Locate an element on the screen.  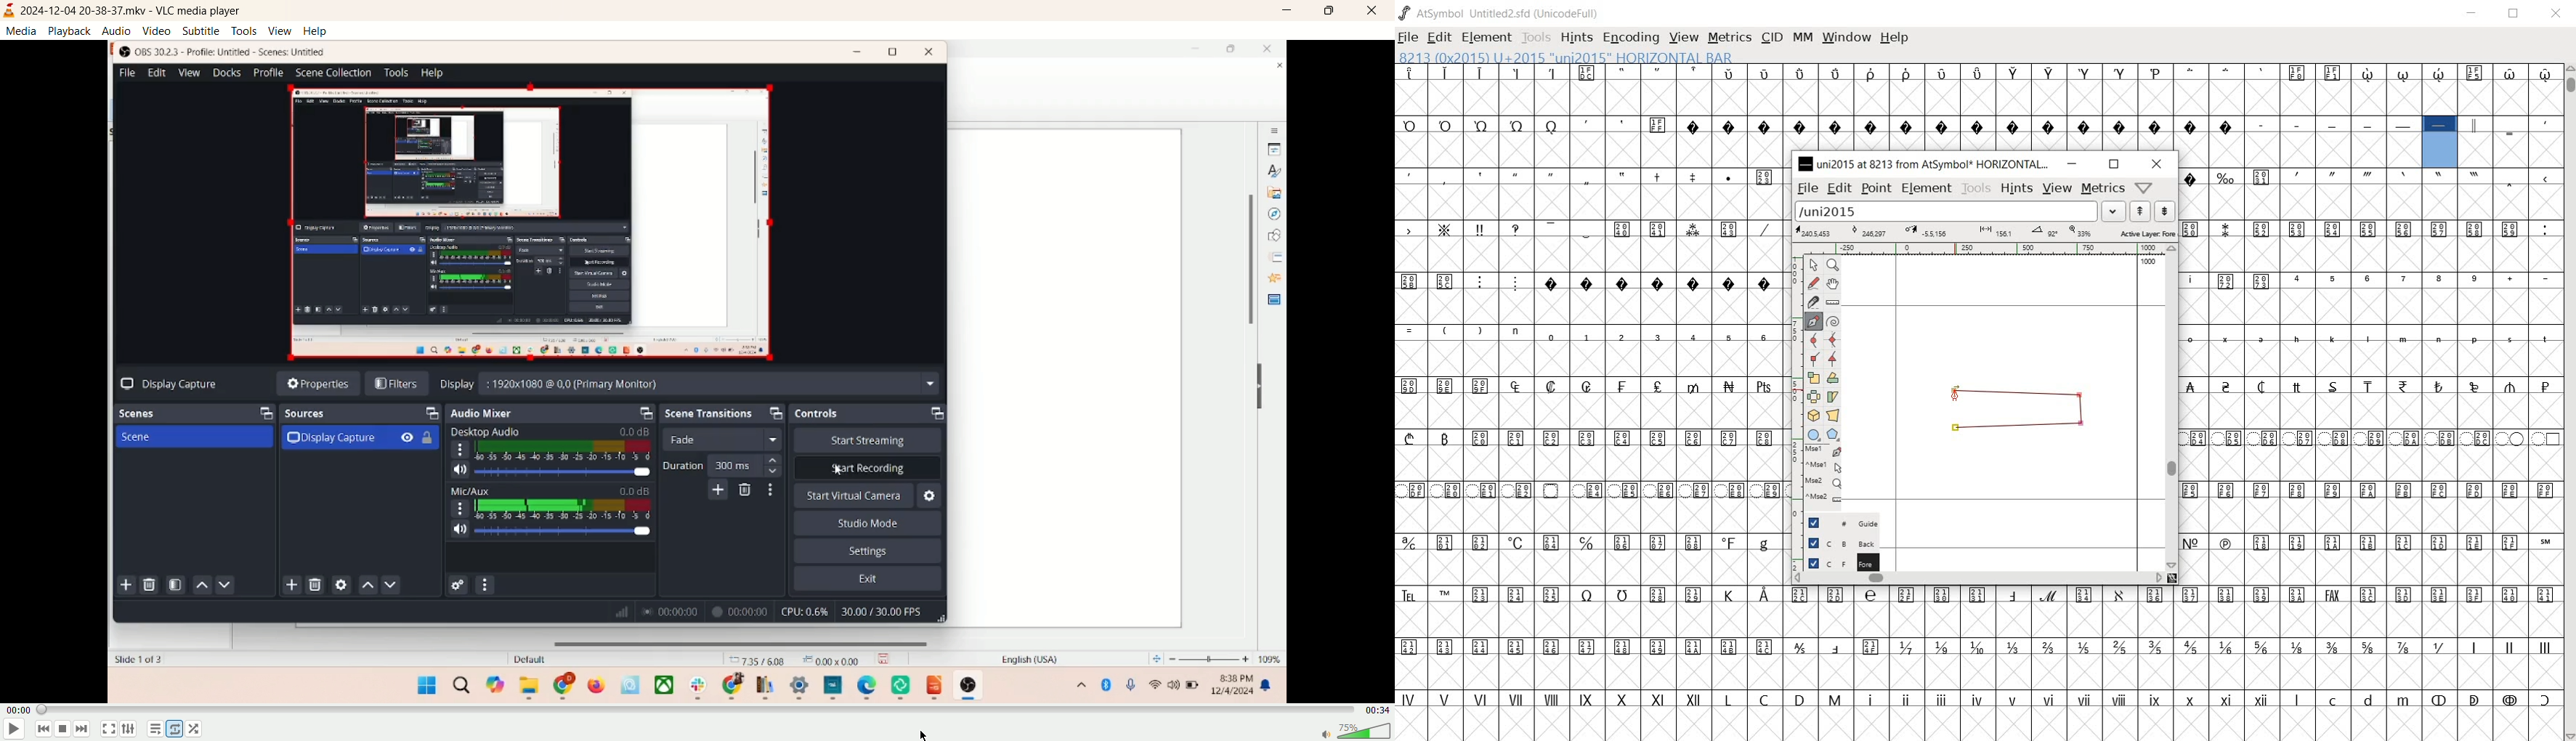
WINDOW is located at coordinates (1848, 37).